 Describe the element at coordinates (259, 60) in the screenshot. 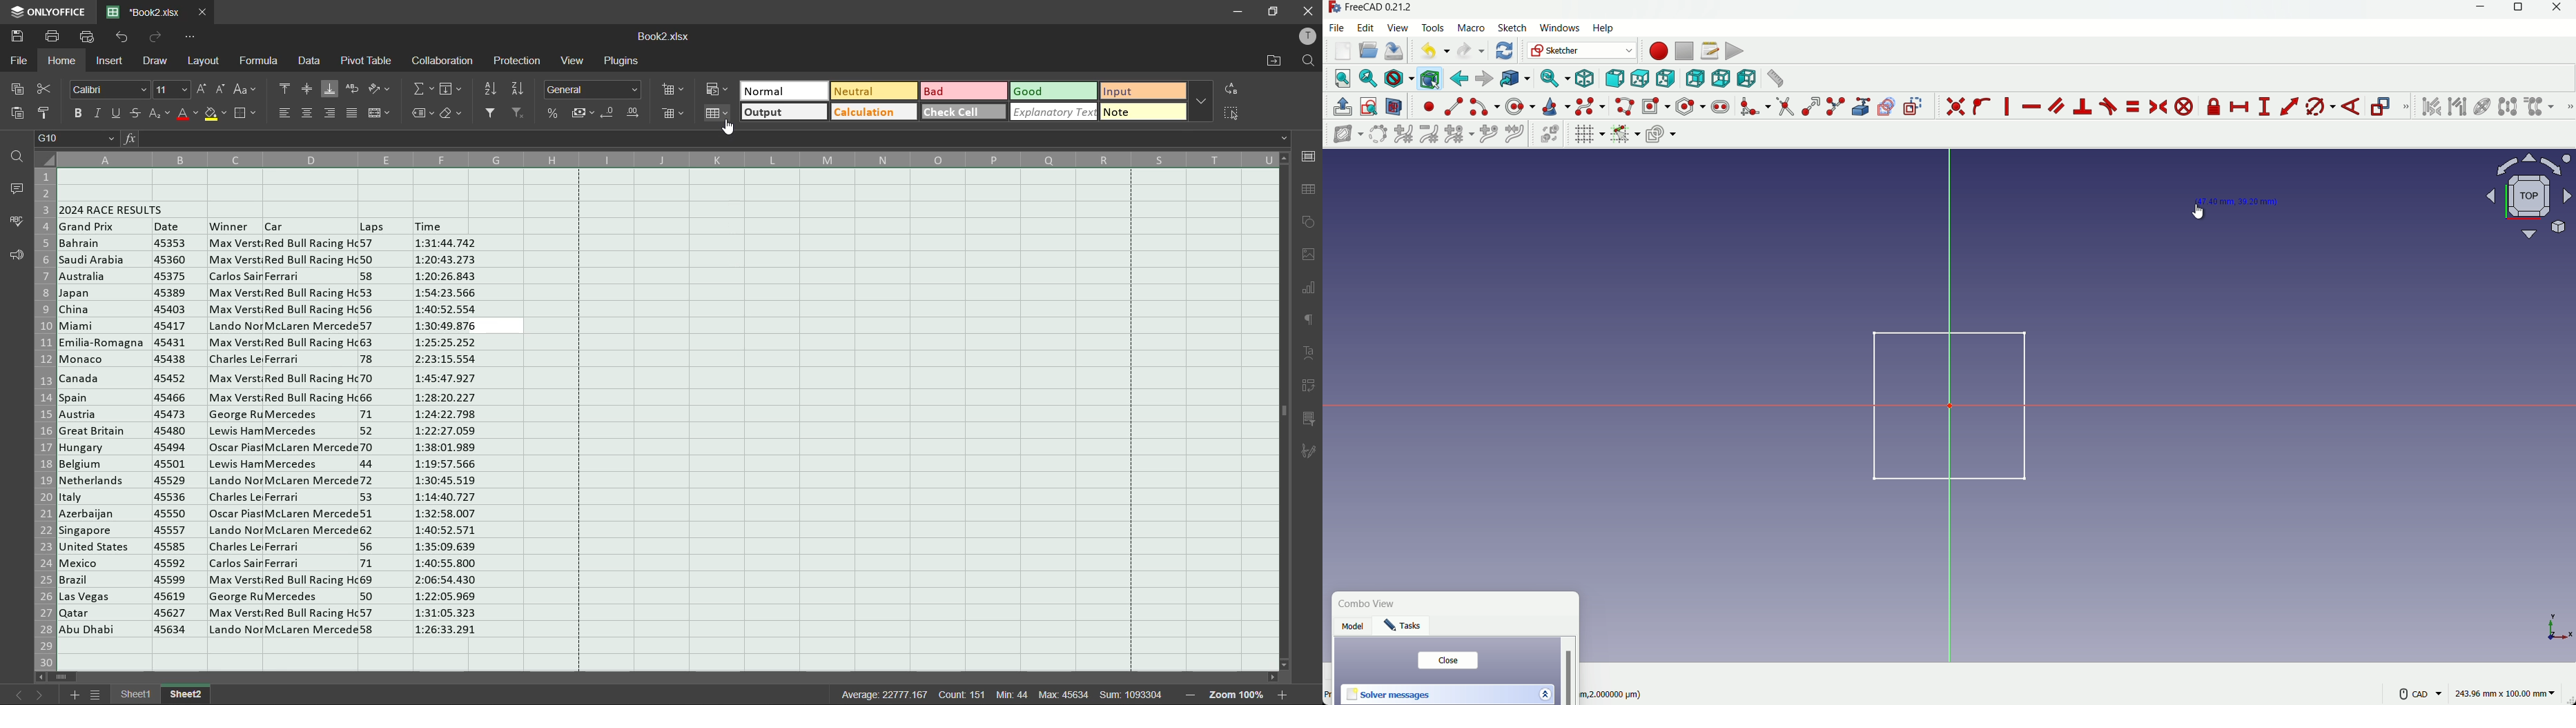

I see `formula` at that location.